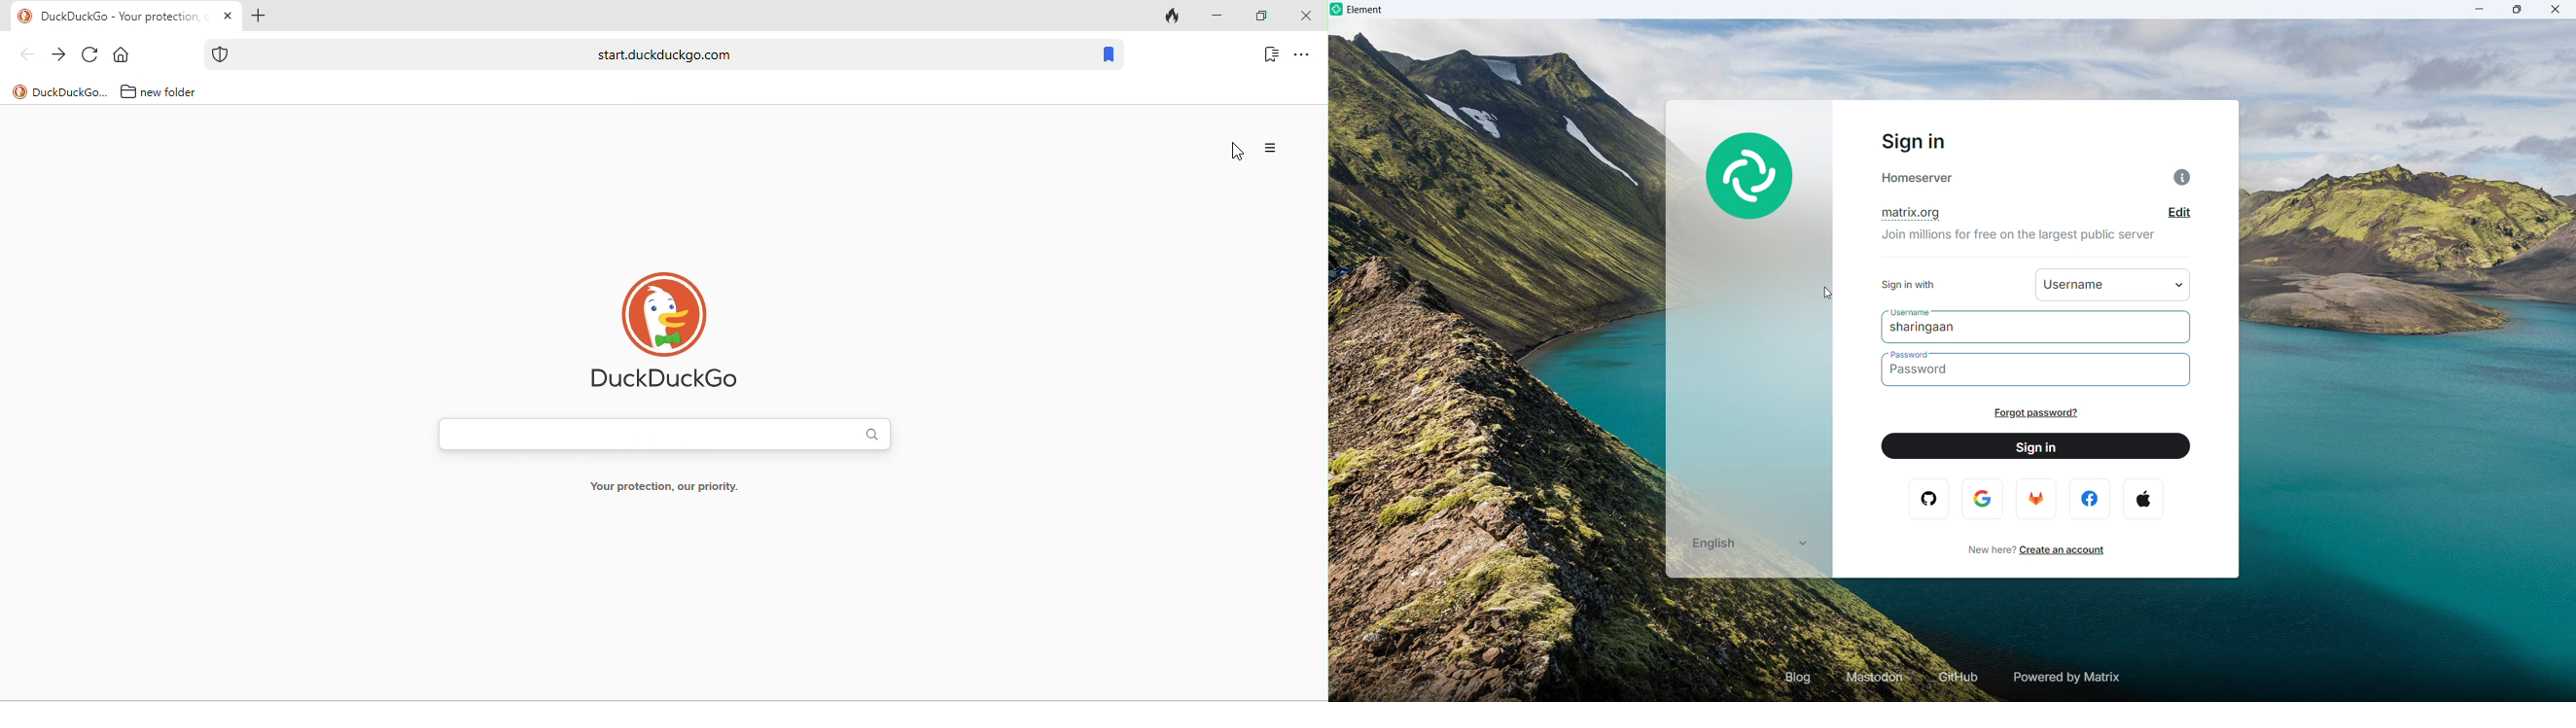  What do you see at coordinates (2092, 499) in the screenshot?
I see `facebook logo` at bounding box center [2092, 499].